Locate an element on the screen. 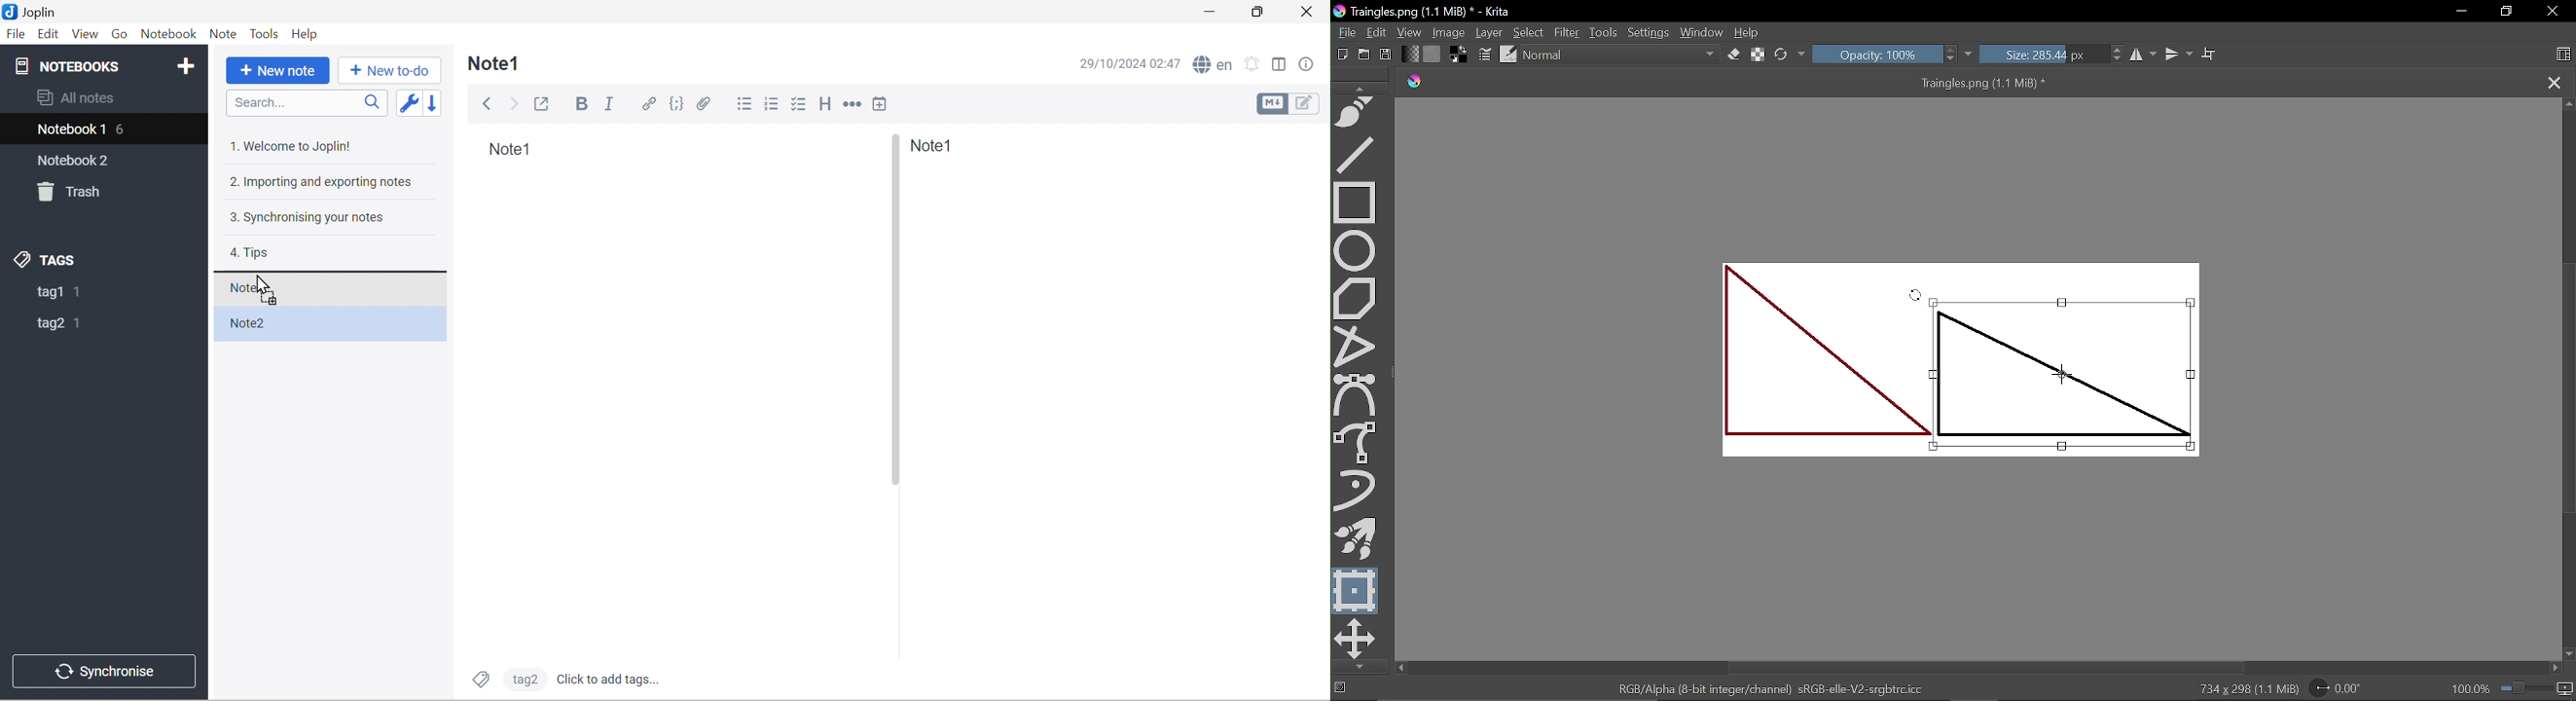 This screenshot has width=2576, height=728. Move up is located at coordinates (2568, 104).